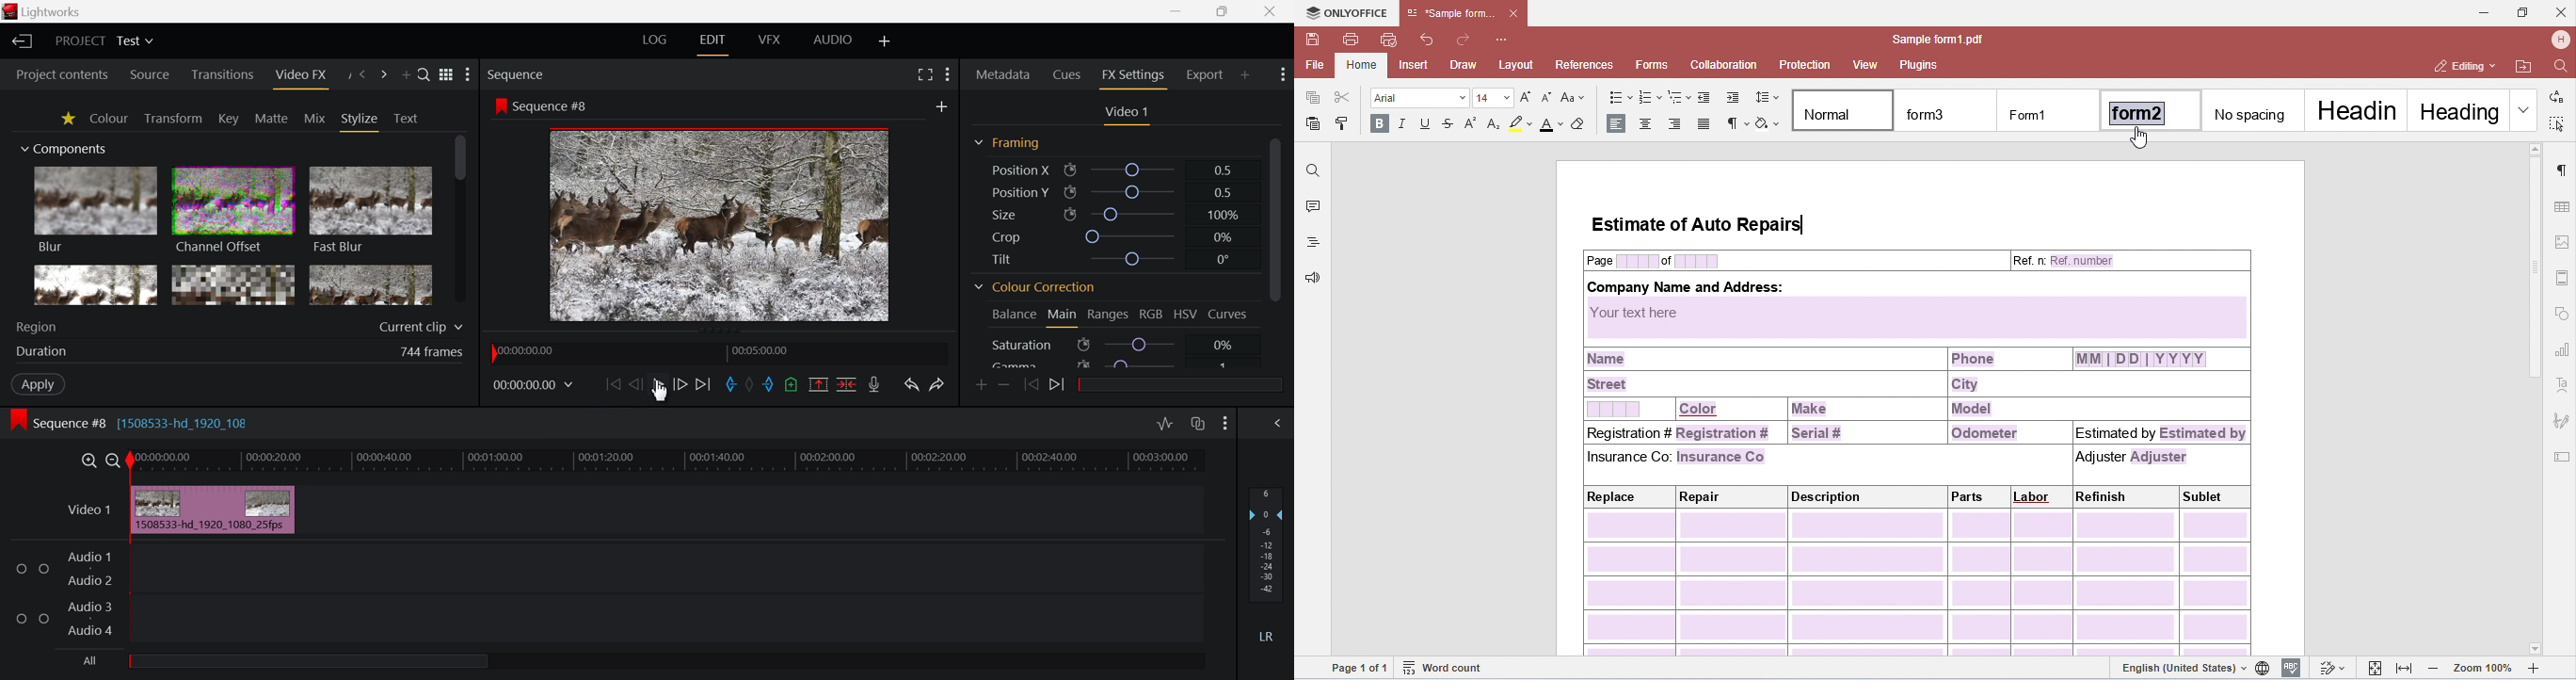 The image size is (2576, 700). I want to click on Show Settings, so click(468, 75).